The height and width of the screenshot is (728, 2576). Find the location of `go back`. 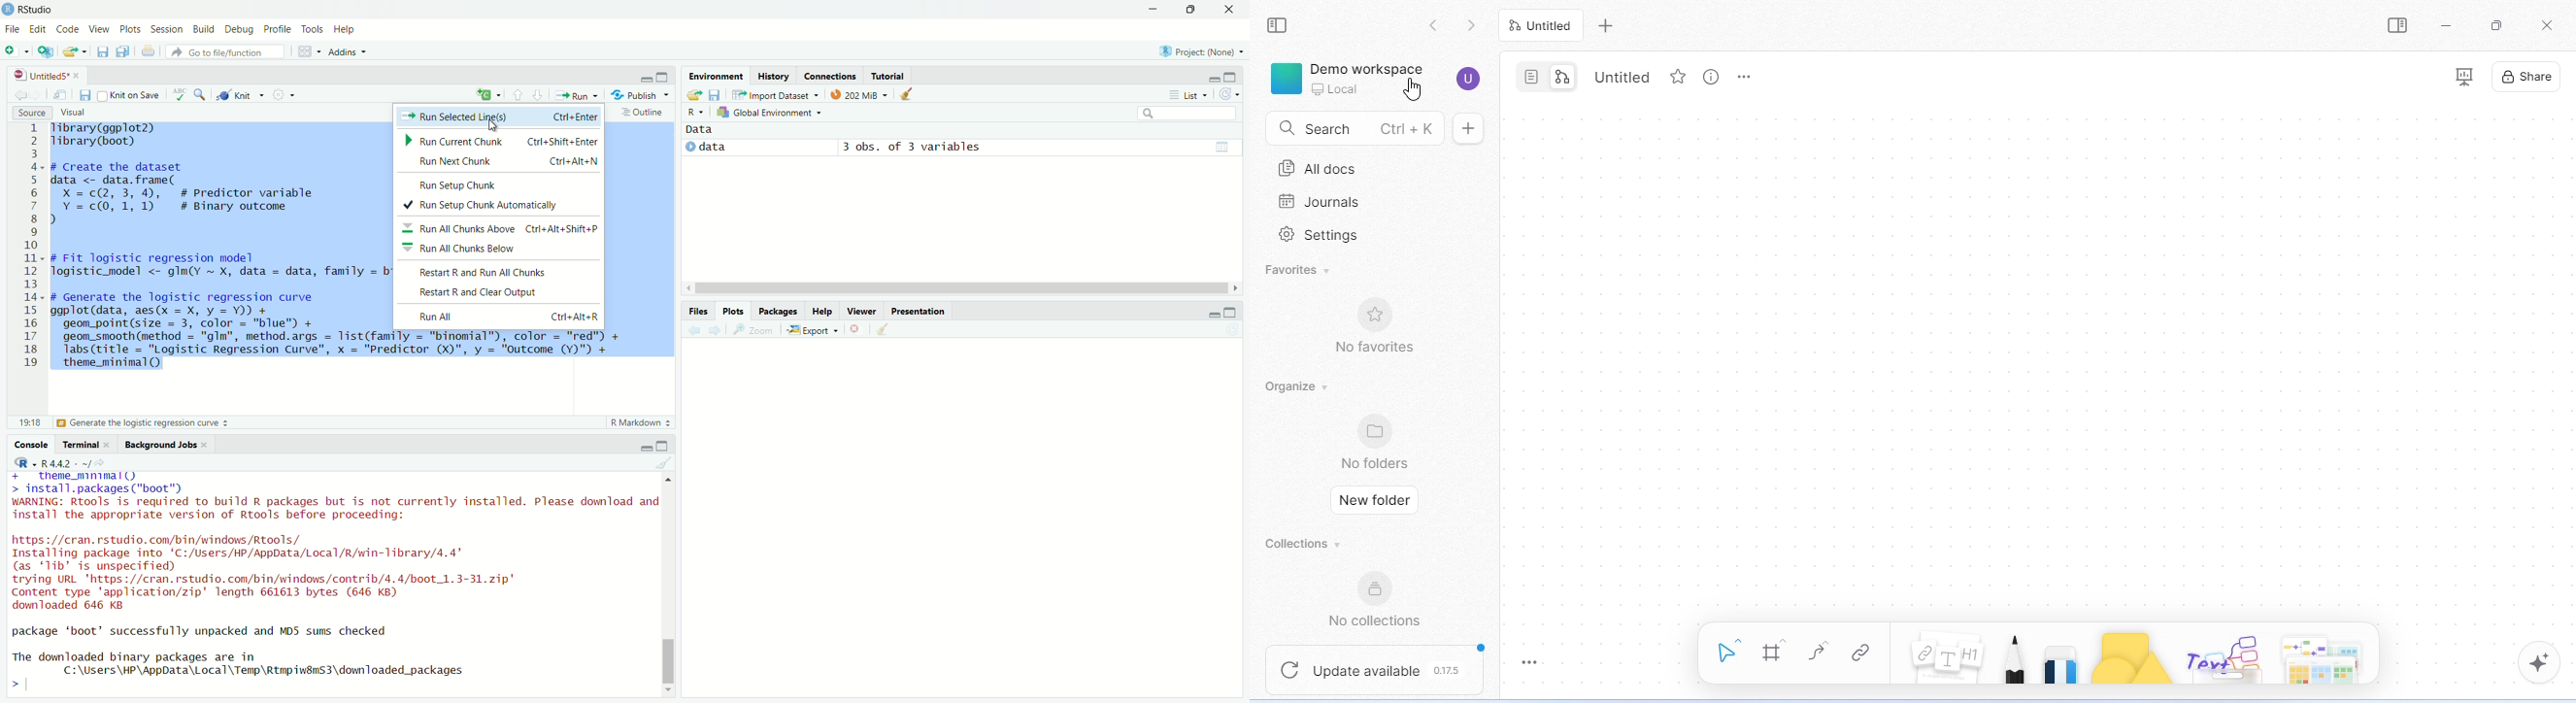

go back is located at coordinates (1434, 25).